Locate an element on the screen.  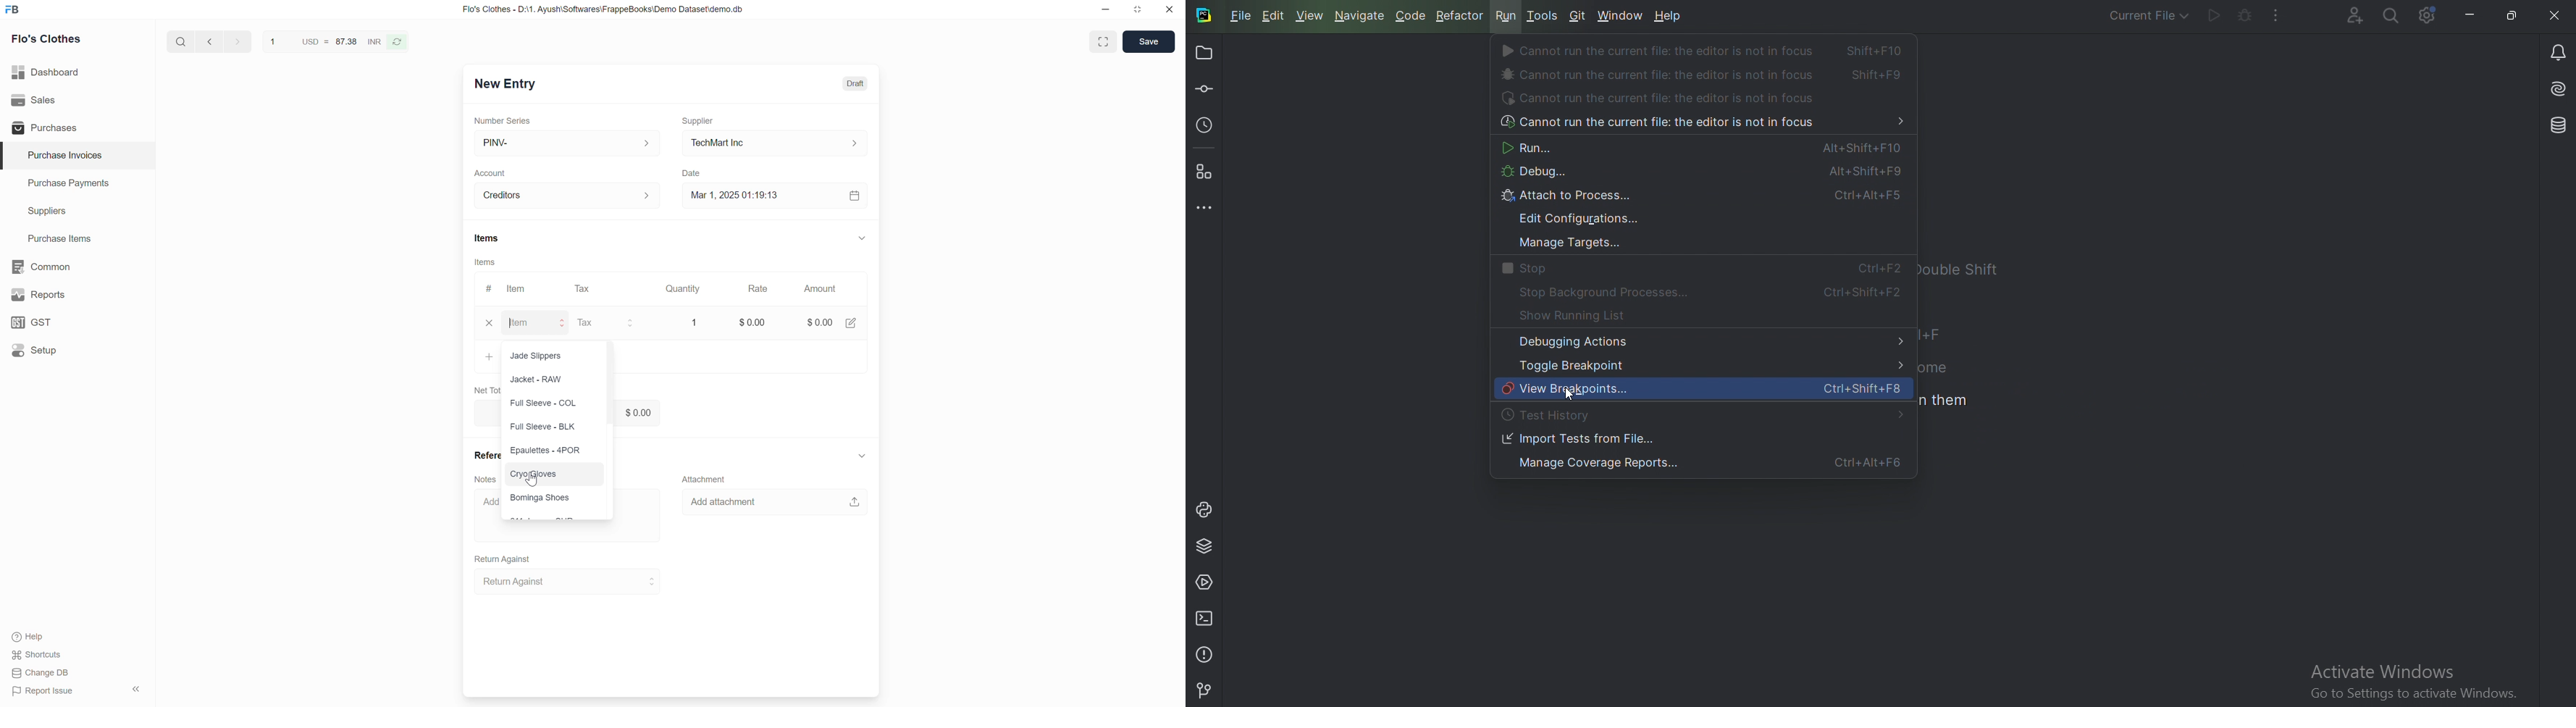
x is located at coordinates (490, 324).